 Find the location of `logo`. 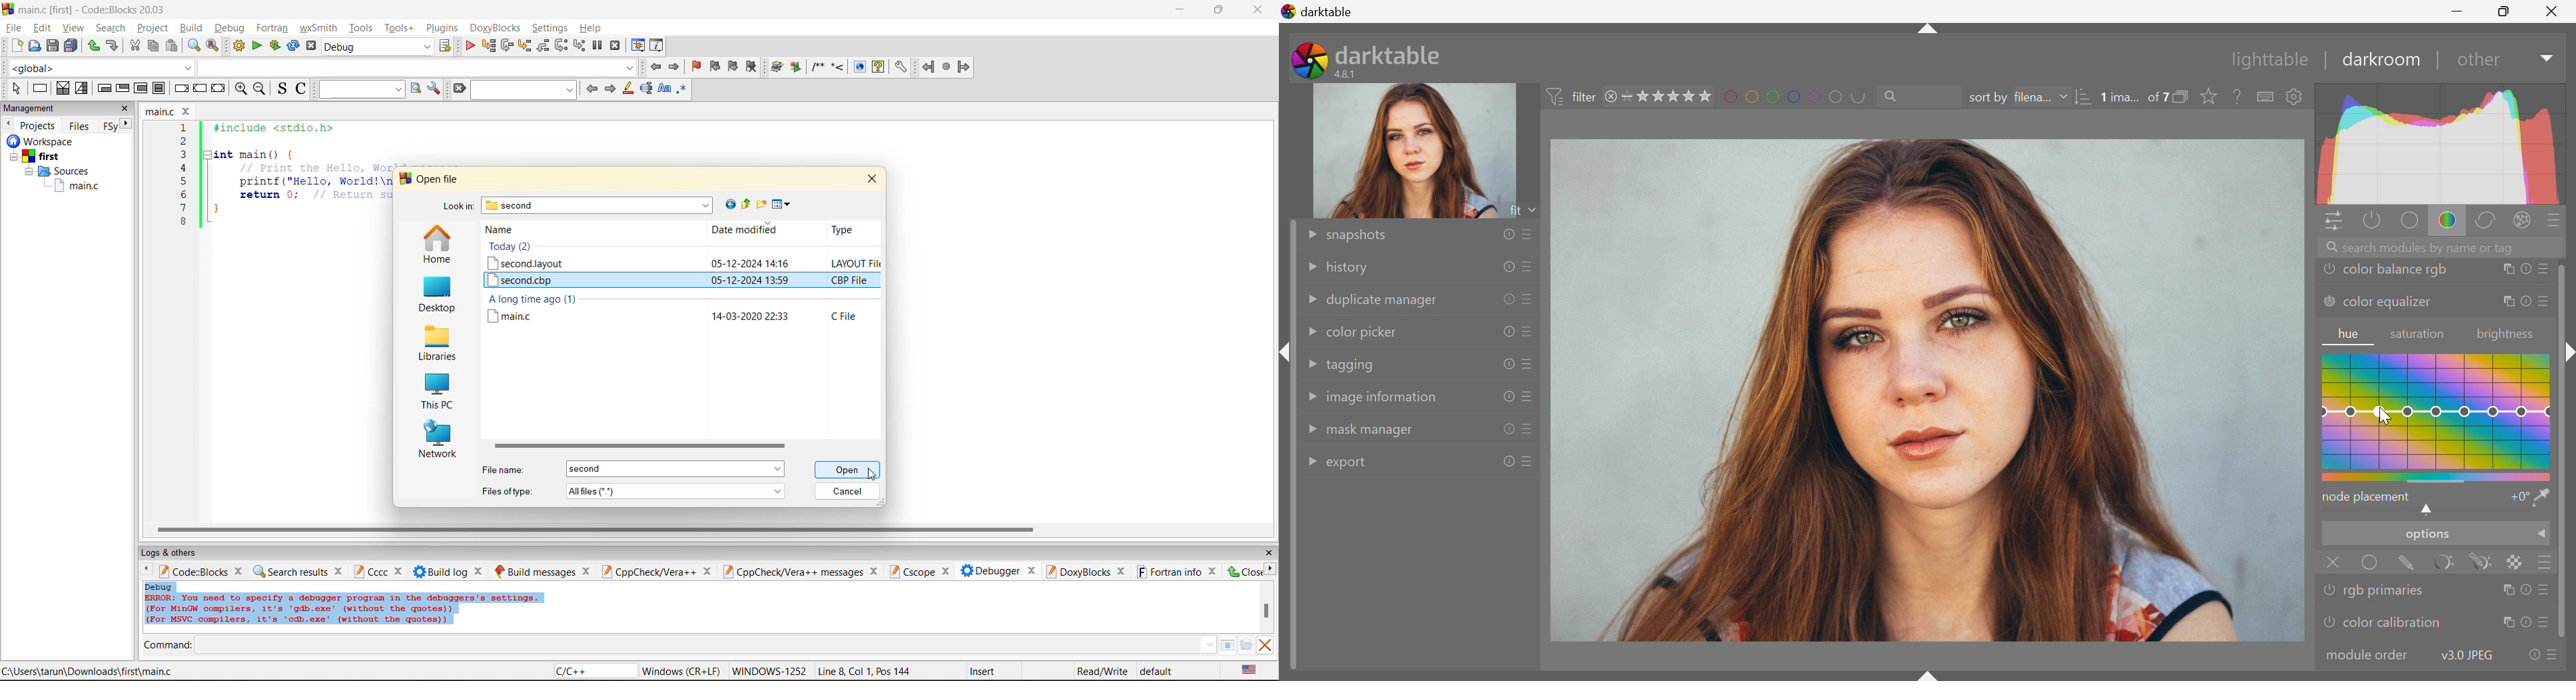

logo is located at coordinates (8, 8).